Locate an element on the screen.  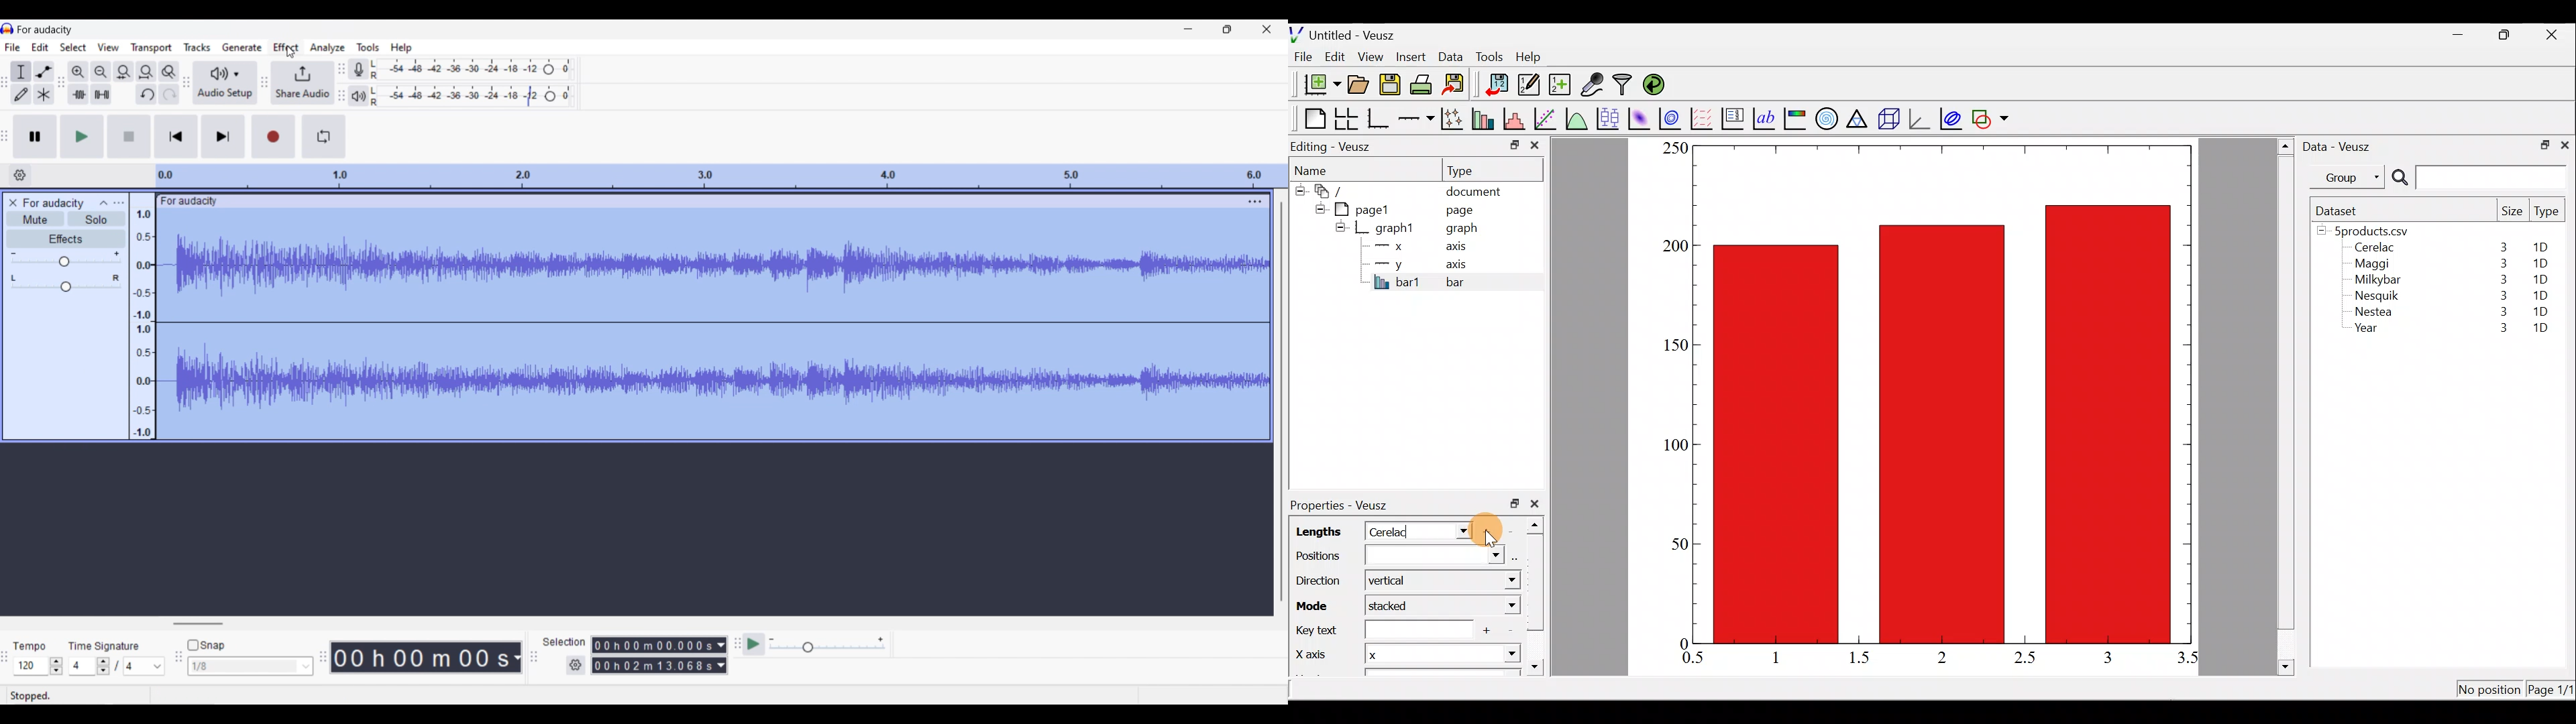
Play/Play once is located at coordinates (82, 137).